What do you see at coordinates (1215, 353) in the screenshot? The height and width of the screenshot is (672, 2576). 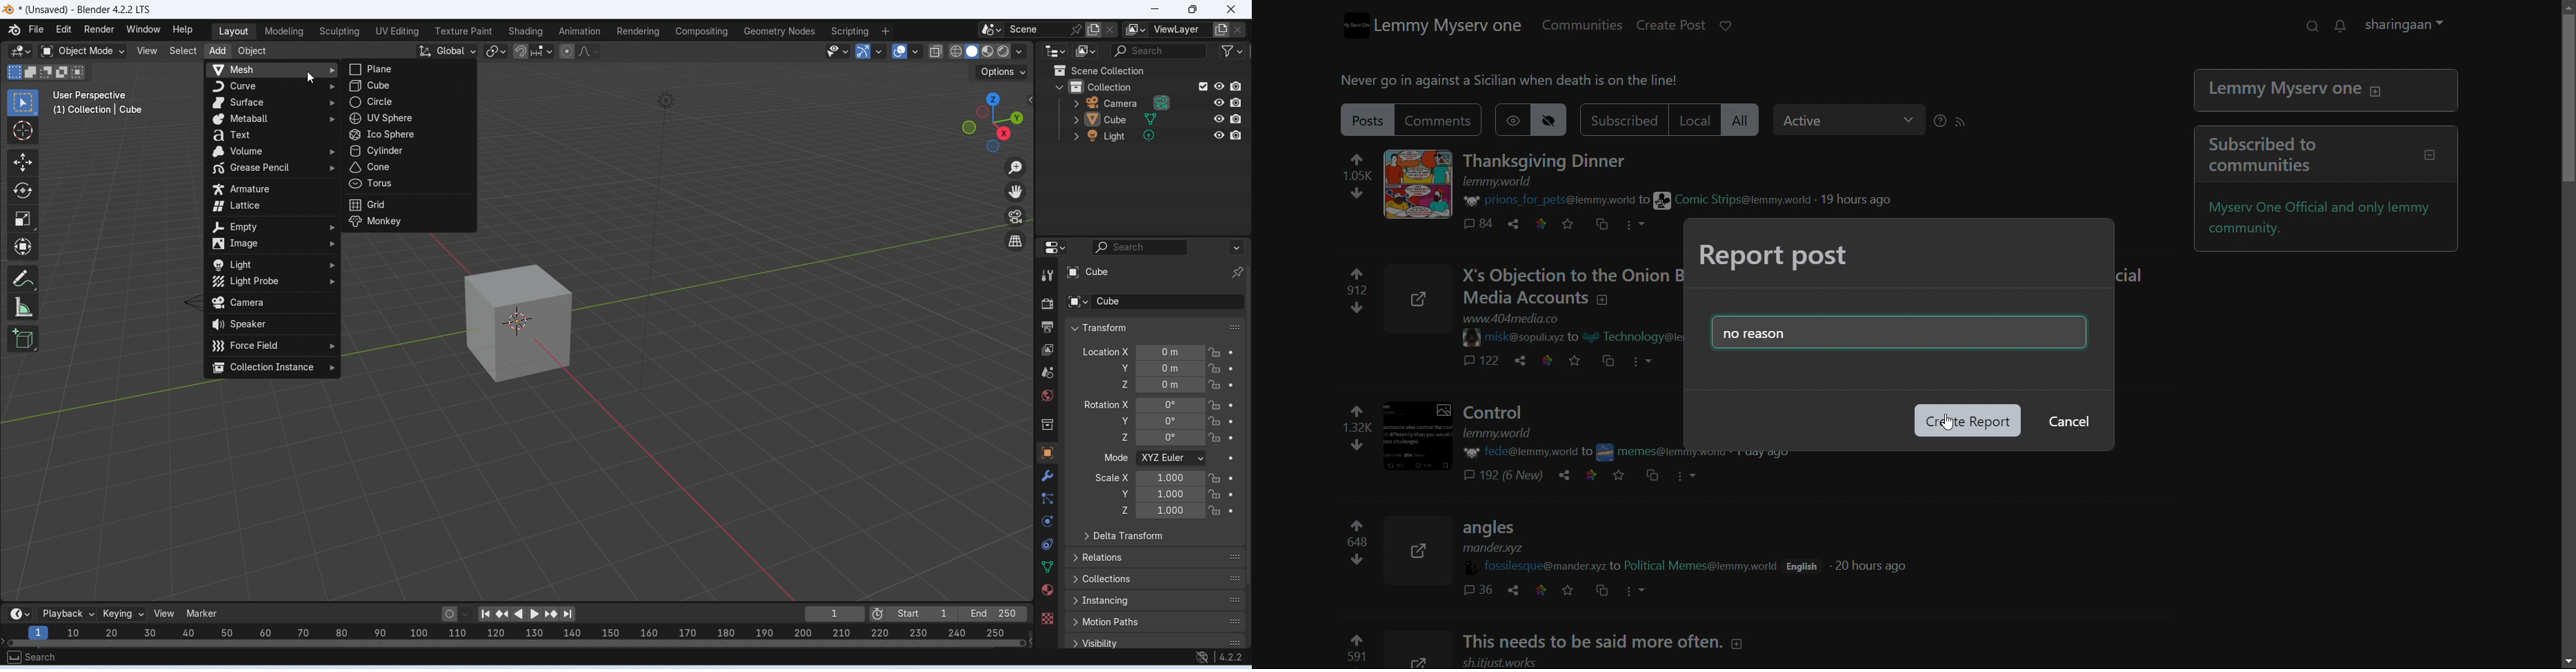 I see `lock location` at bounding box center [1215, 353].